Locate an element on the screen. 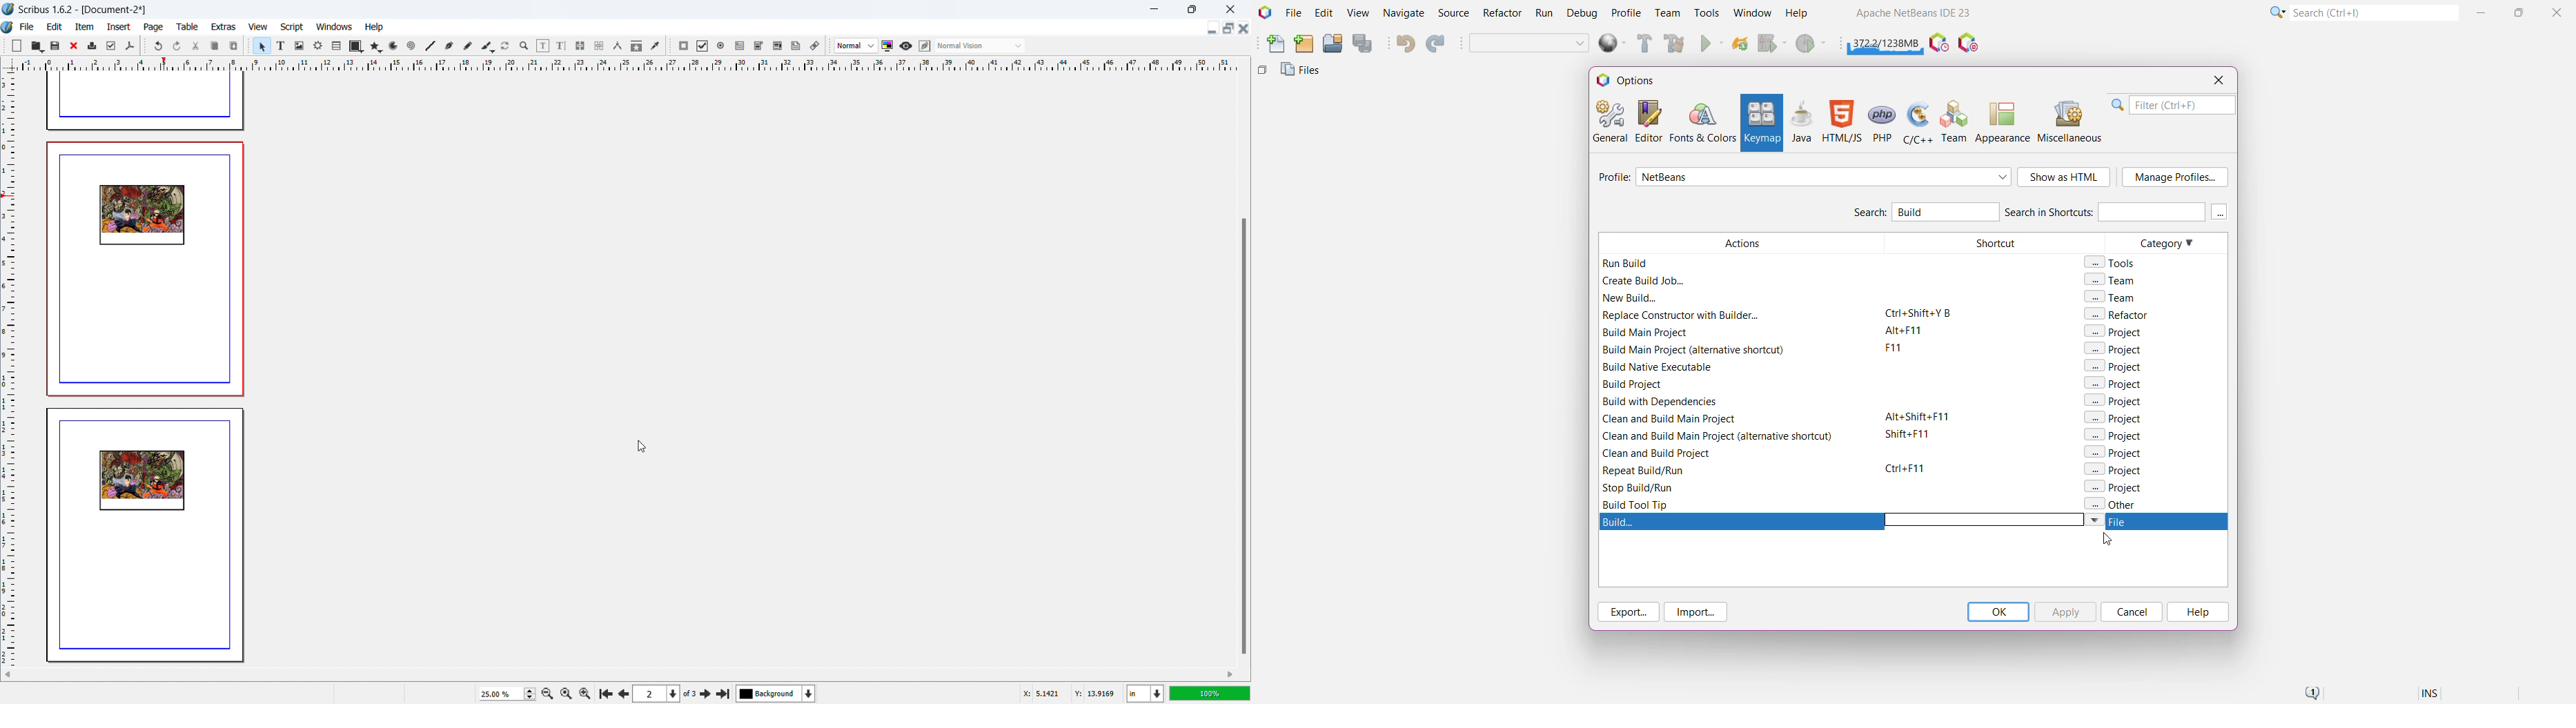 Image resolution: width=2576 pixels, height=728 pixels. view is located at coordinates (258, 27).